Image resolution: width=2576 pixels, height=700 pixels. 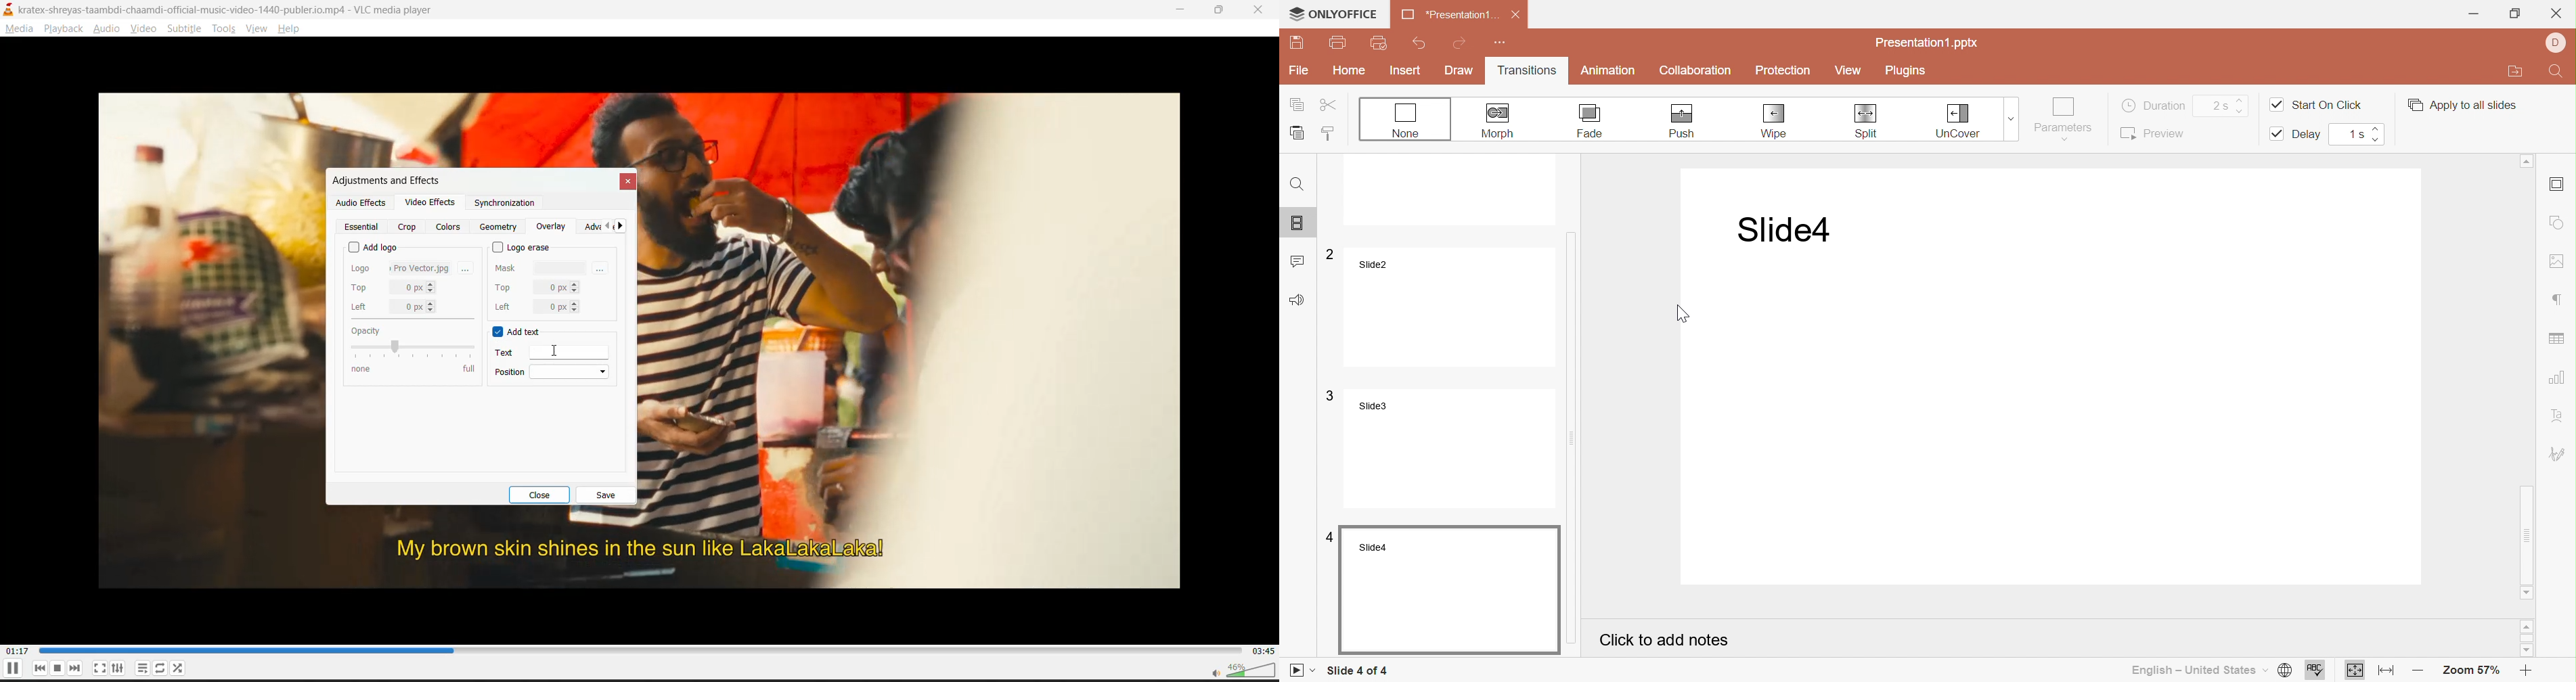 What do you see at coordinates (634, 551) in the screenshot?
I see `My brown skin shines in the sun like LakaLakaLaka!` at bounding box center [634, 551].